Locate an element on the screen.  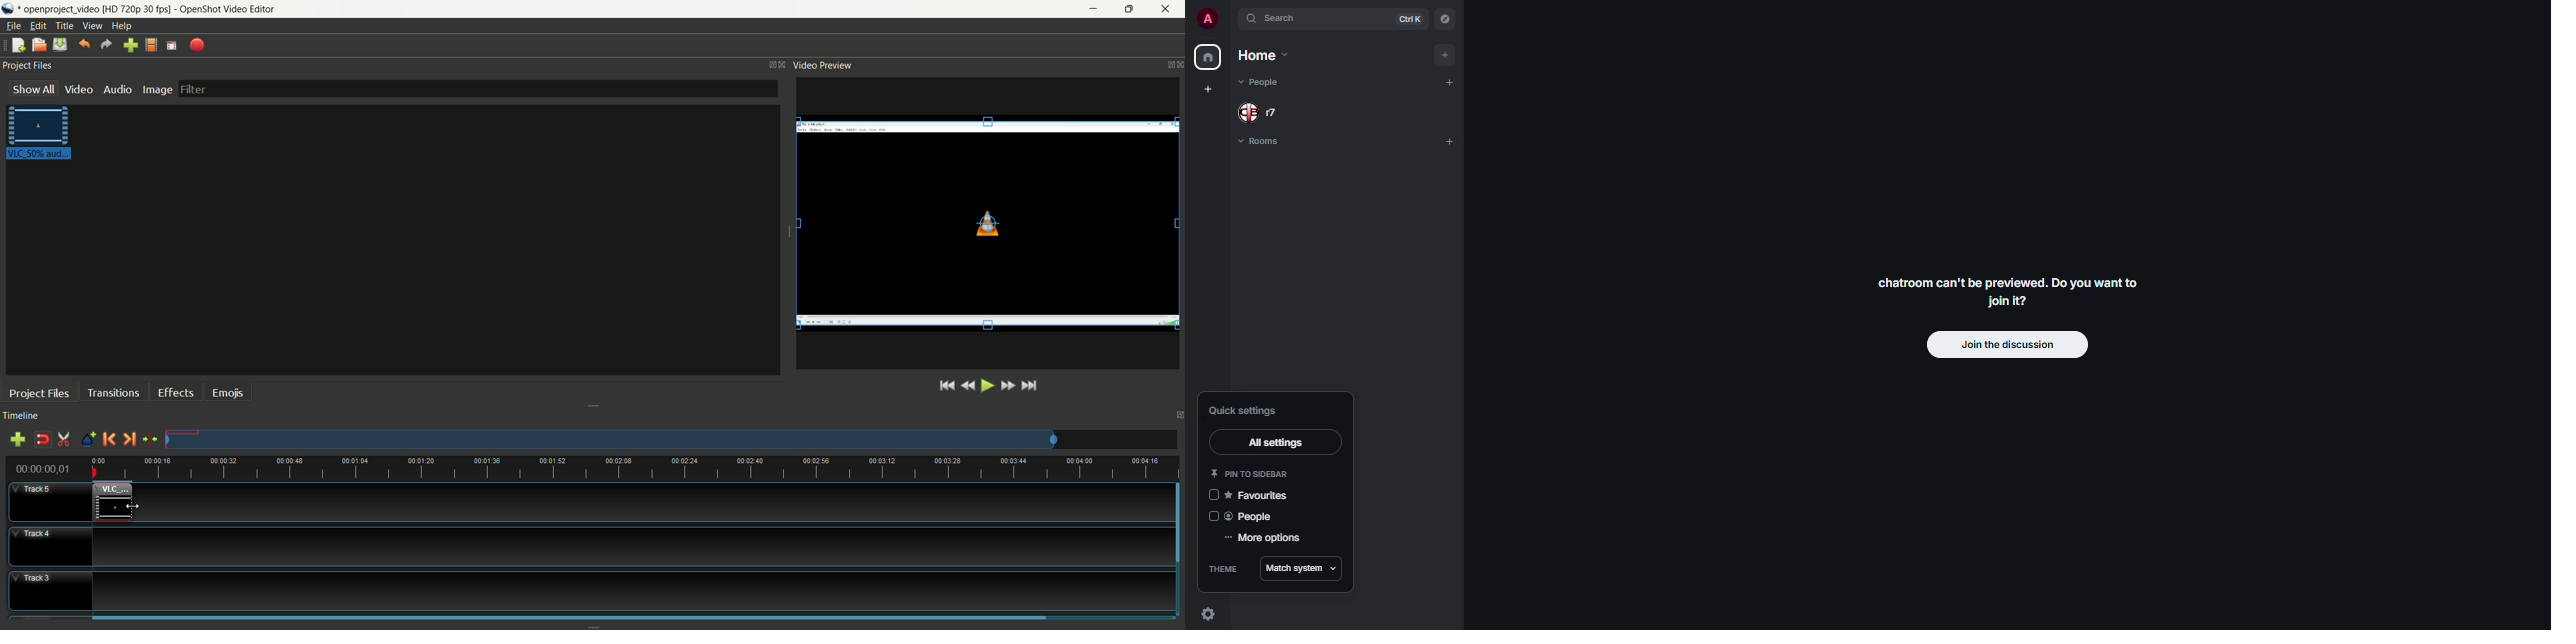
emojis is located at coordinates (229, 392).